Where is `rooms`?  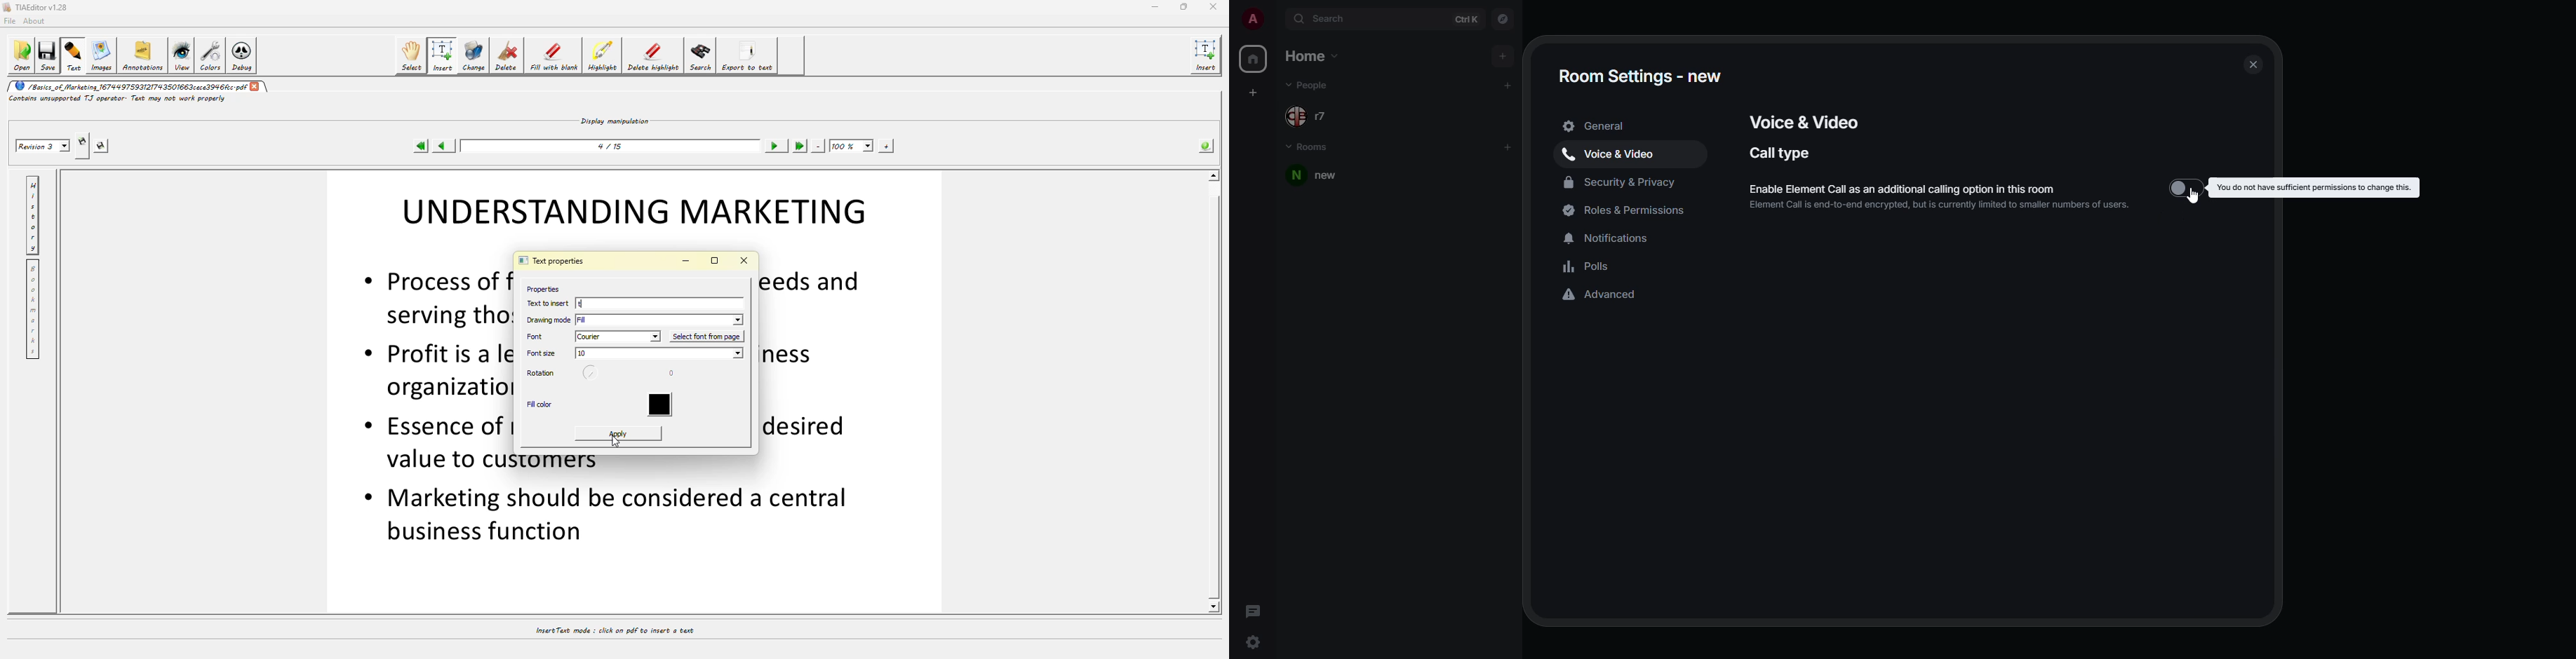 rooms is located at coordinates (1307, 144).